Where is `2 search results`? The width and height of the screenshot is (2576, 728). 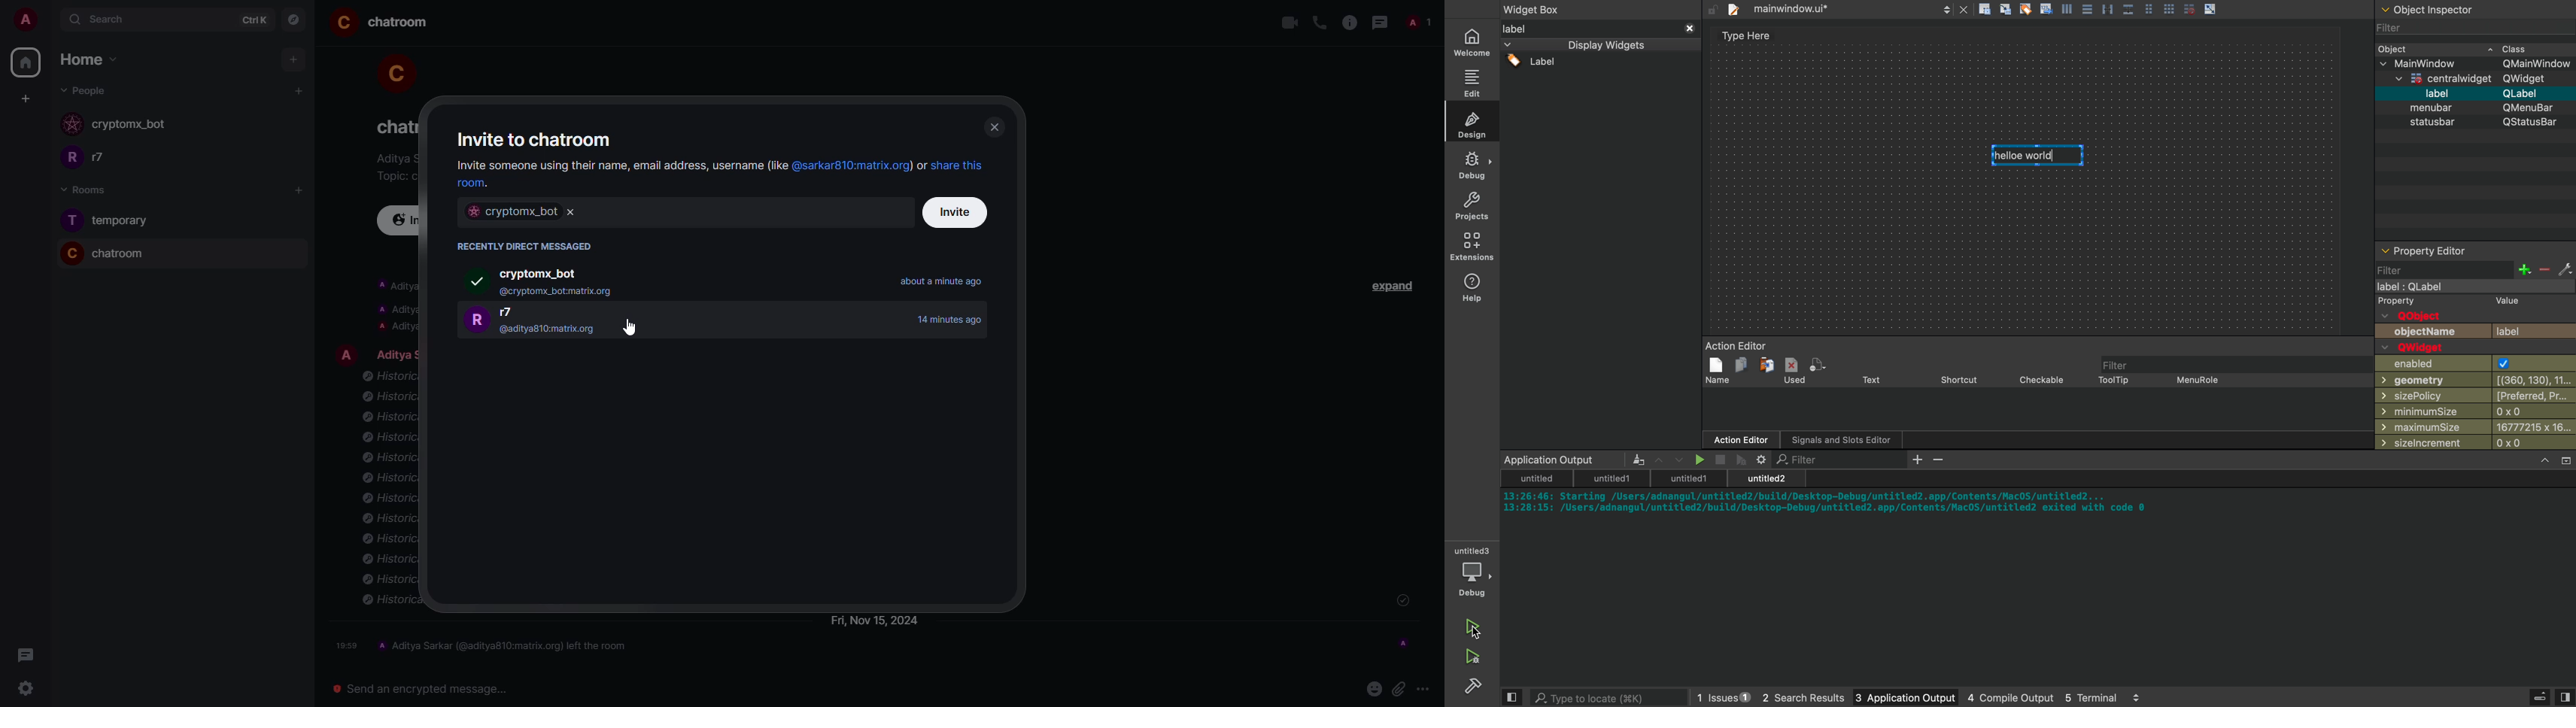
2 search results is located at coordinates (1793, 698).